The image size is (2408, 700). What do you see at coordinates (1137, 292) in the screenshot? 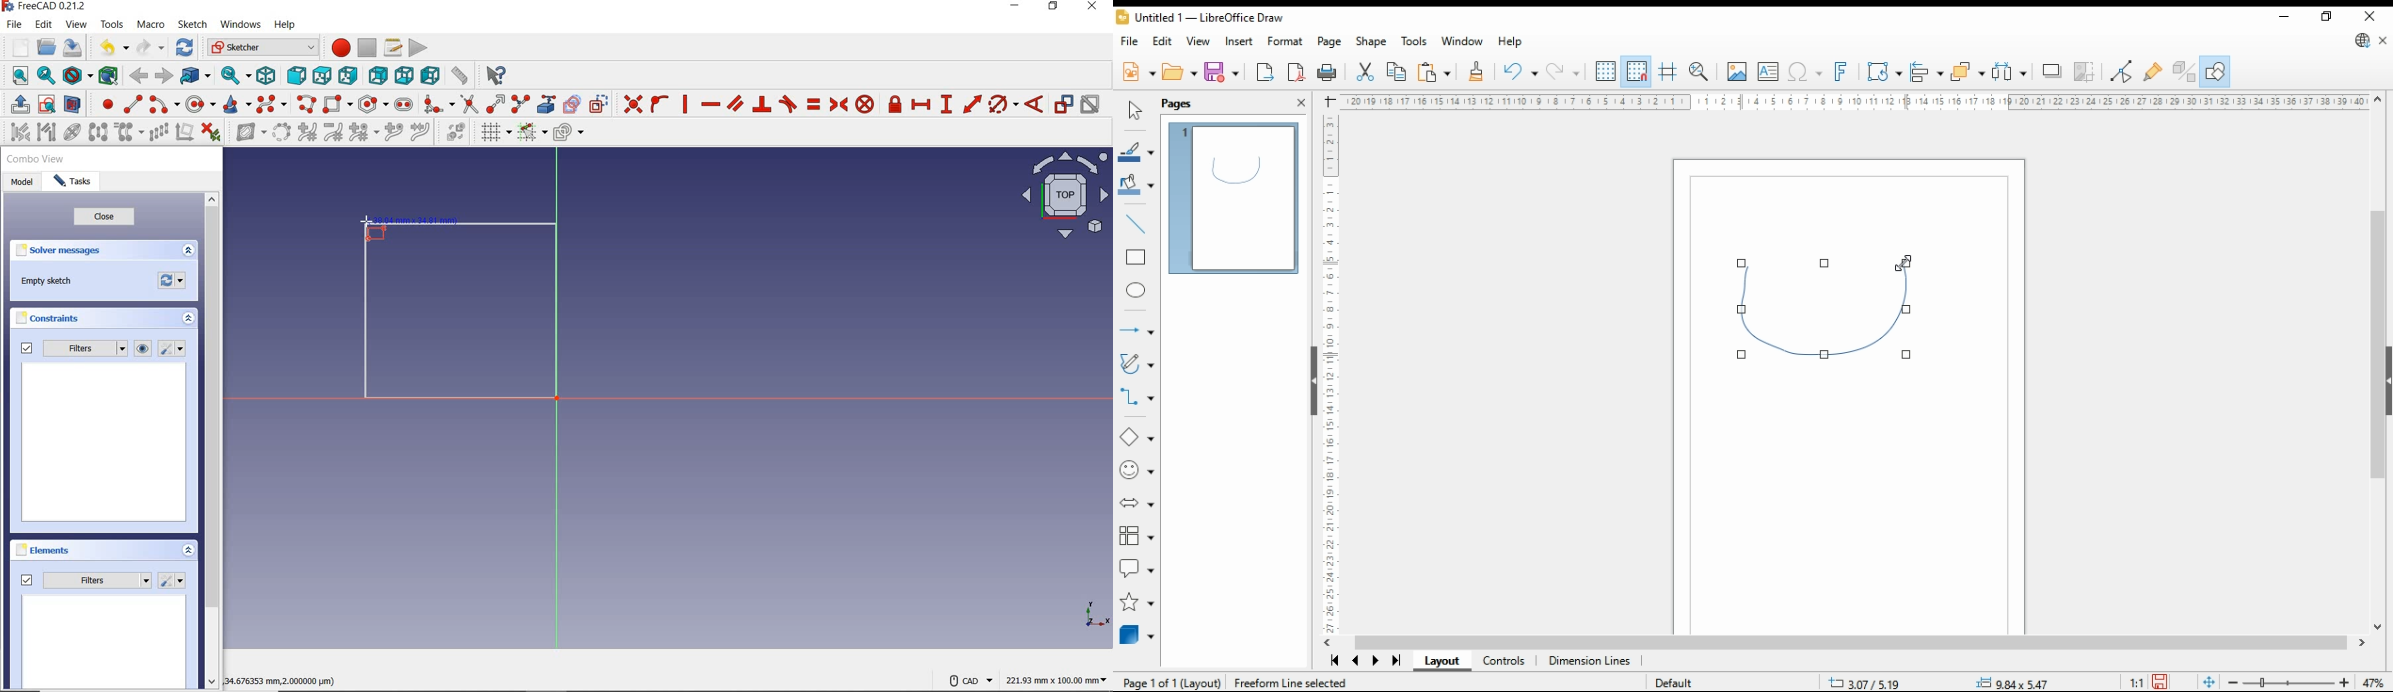
I see `ellipse` at bounding box center [1137, 292].